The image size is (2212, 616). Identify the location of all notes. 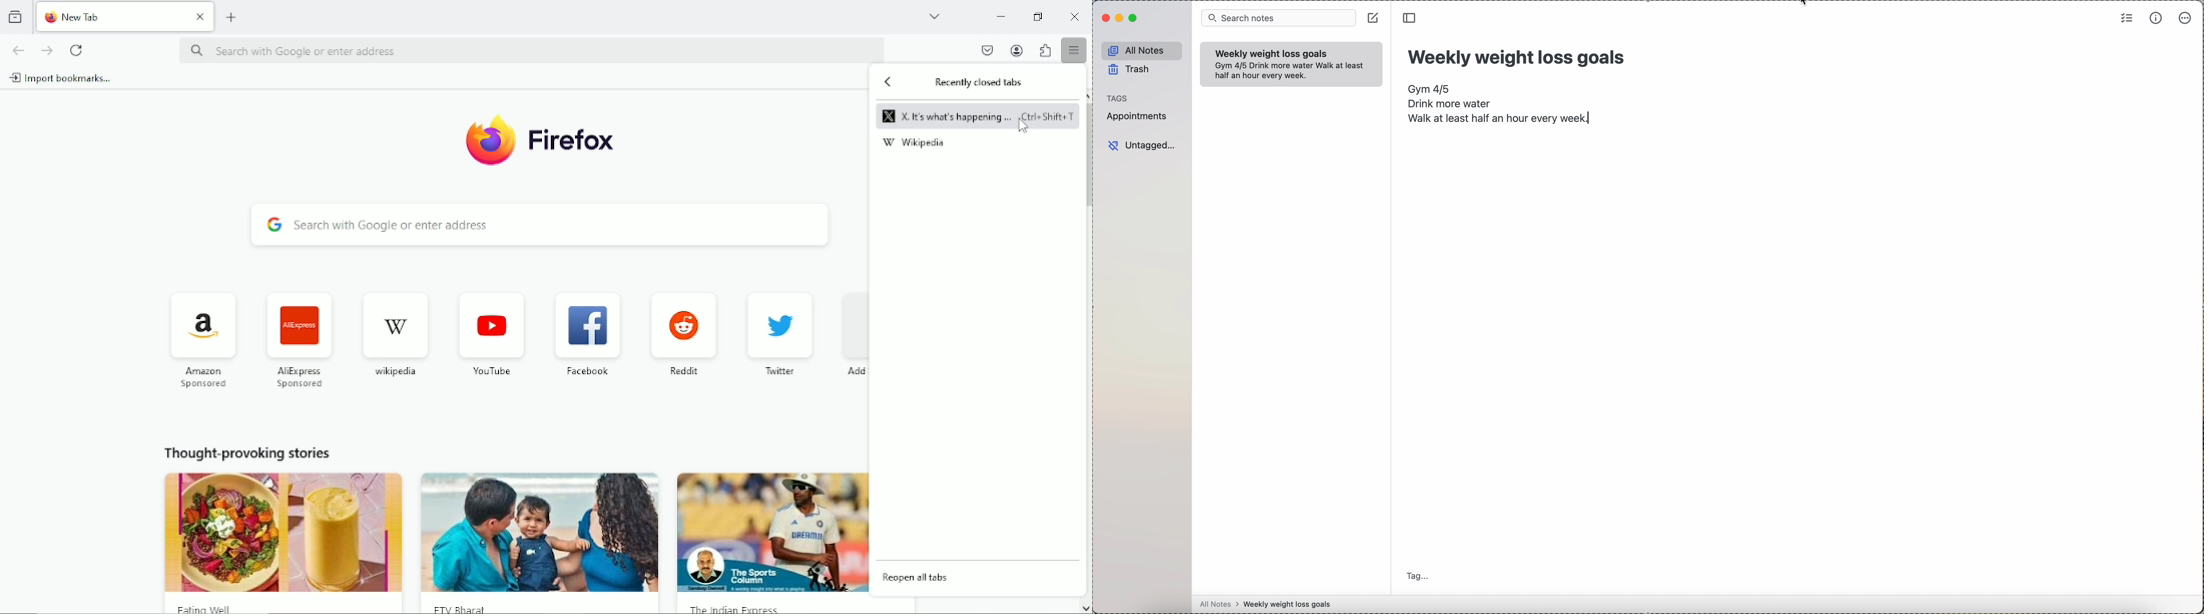
(1142, 50).